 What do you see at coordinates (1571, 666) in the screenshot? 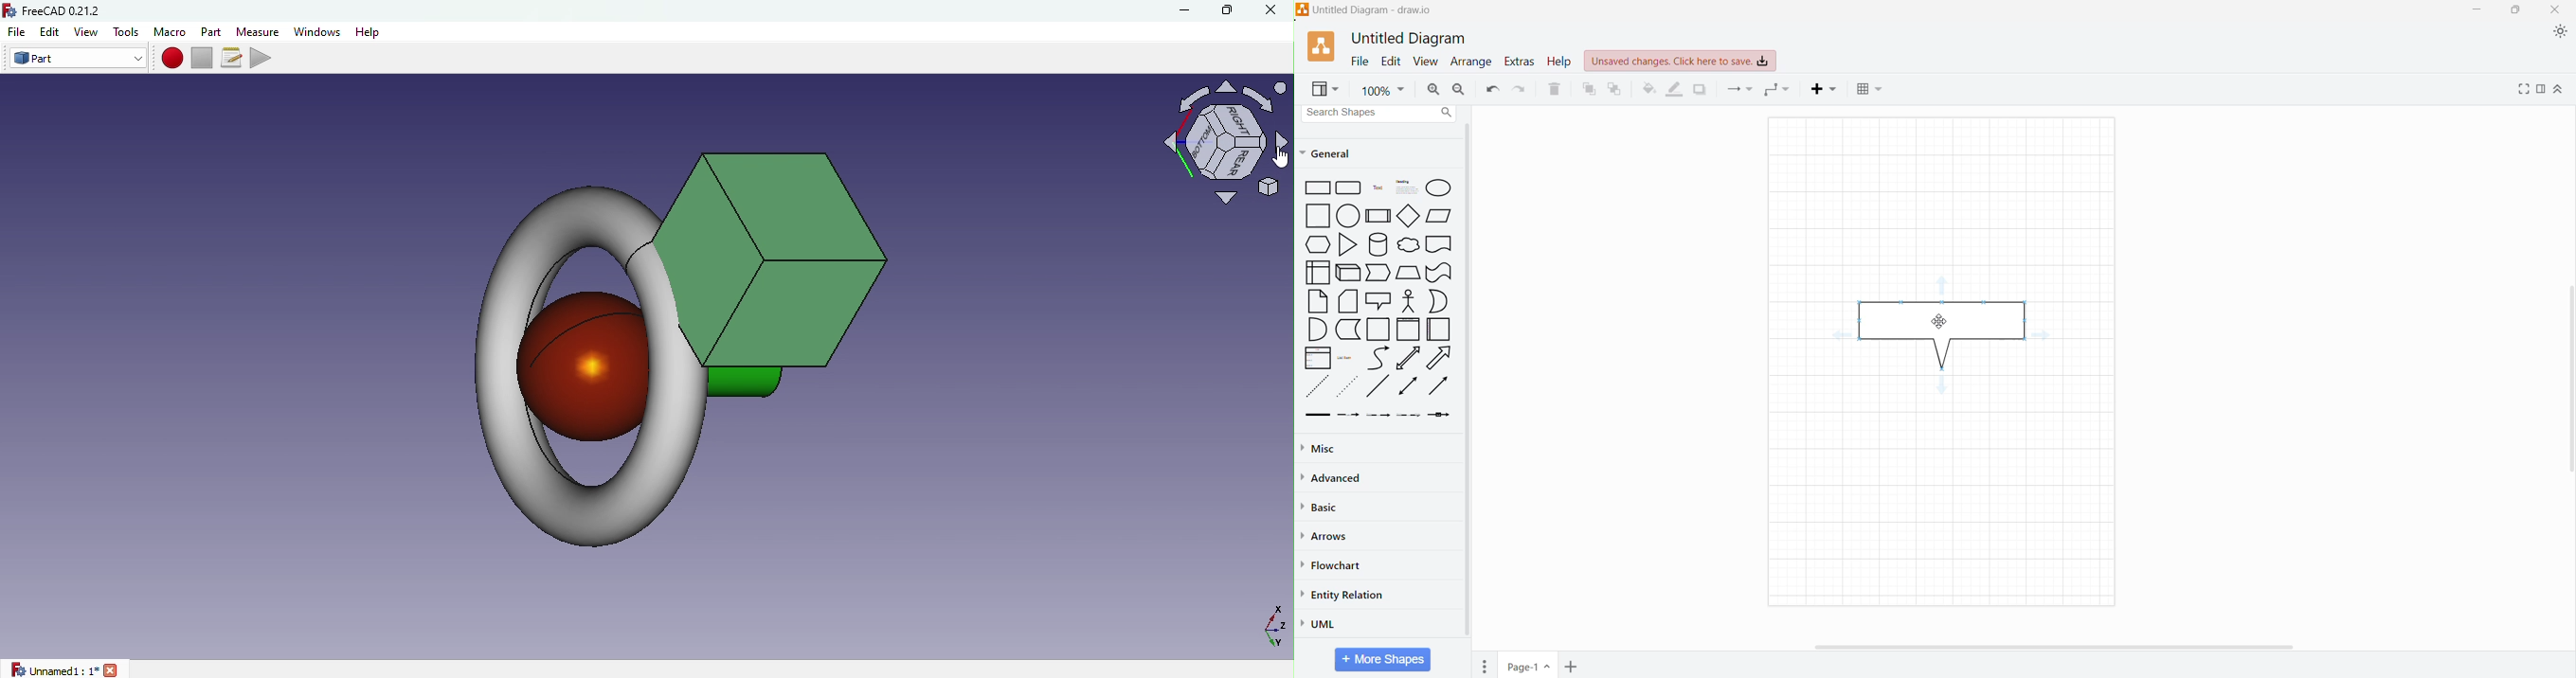
I see `Add Page` at bounding box center [1571, 666].